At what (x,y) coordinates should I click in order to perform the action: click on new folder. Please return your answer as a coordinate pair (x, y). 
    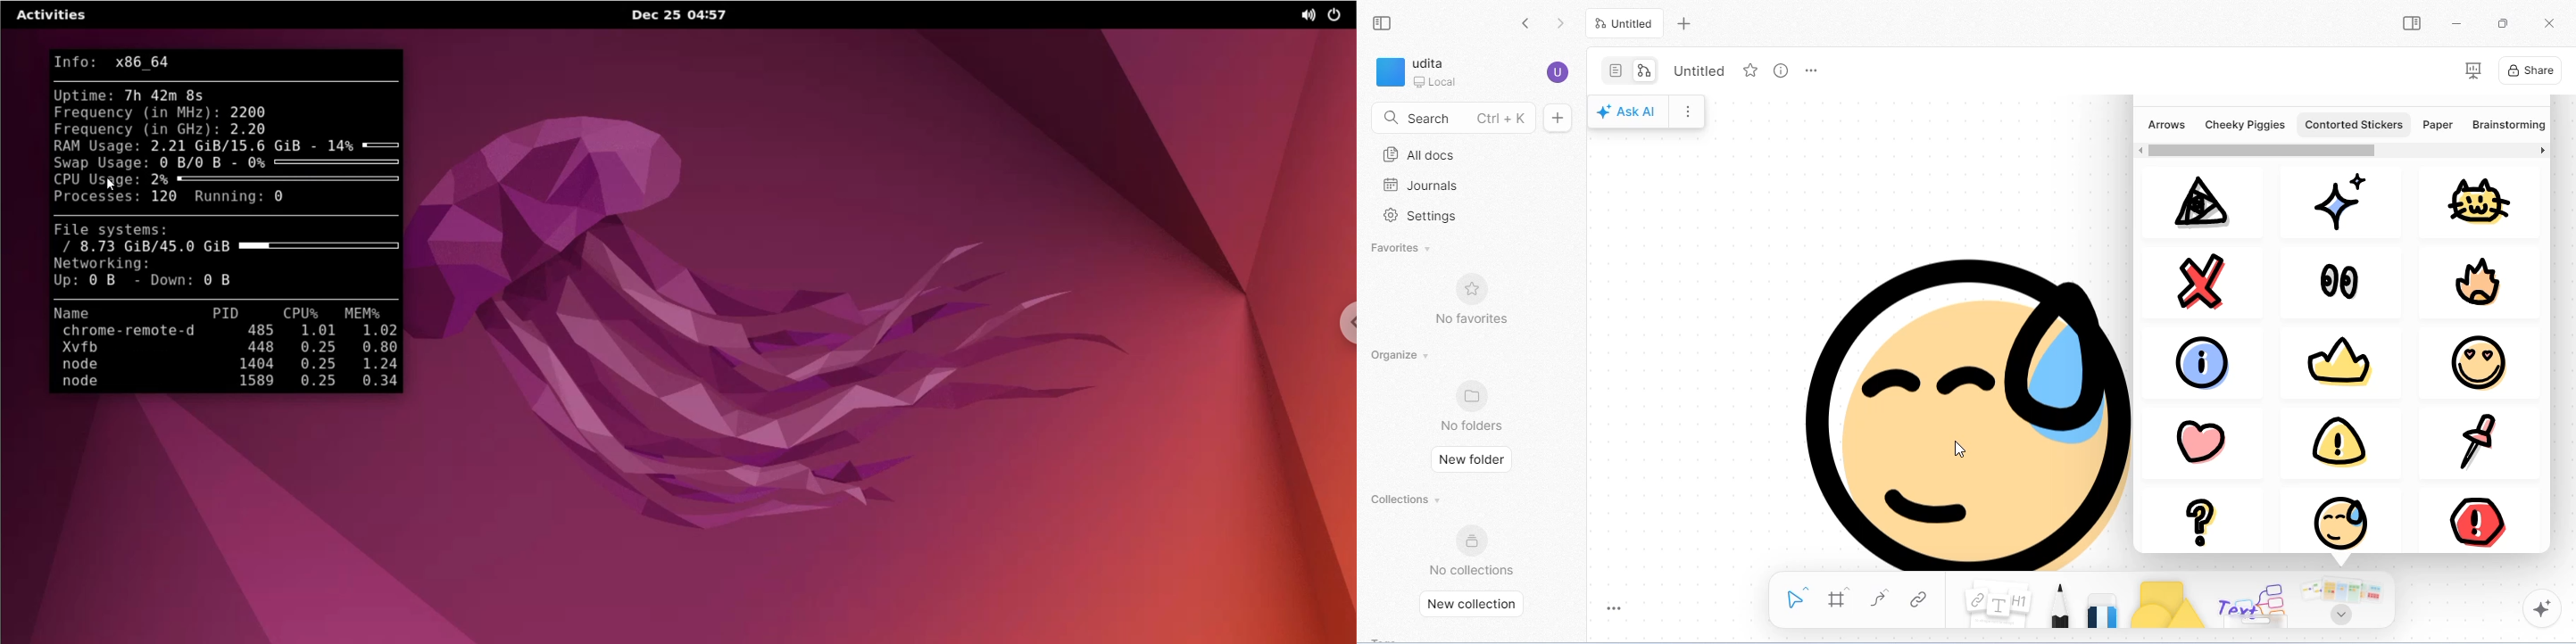
    Looking at the image, I should click on (1473, 458).